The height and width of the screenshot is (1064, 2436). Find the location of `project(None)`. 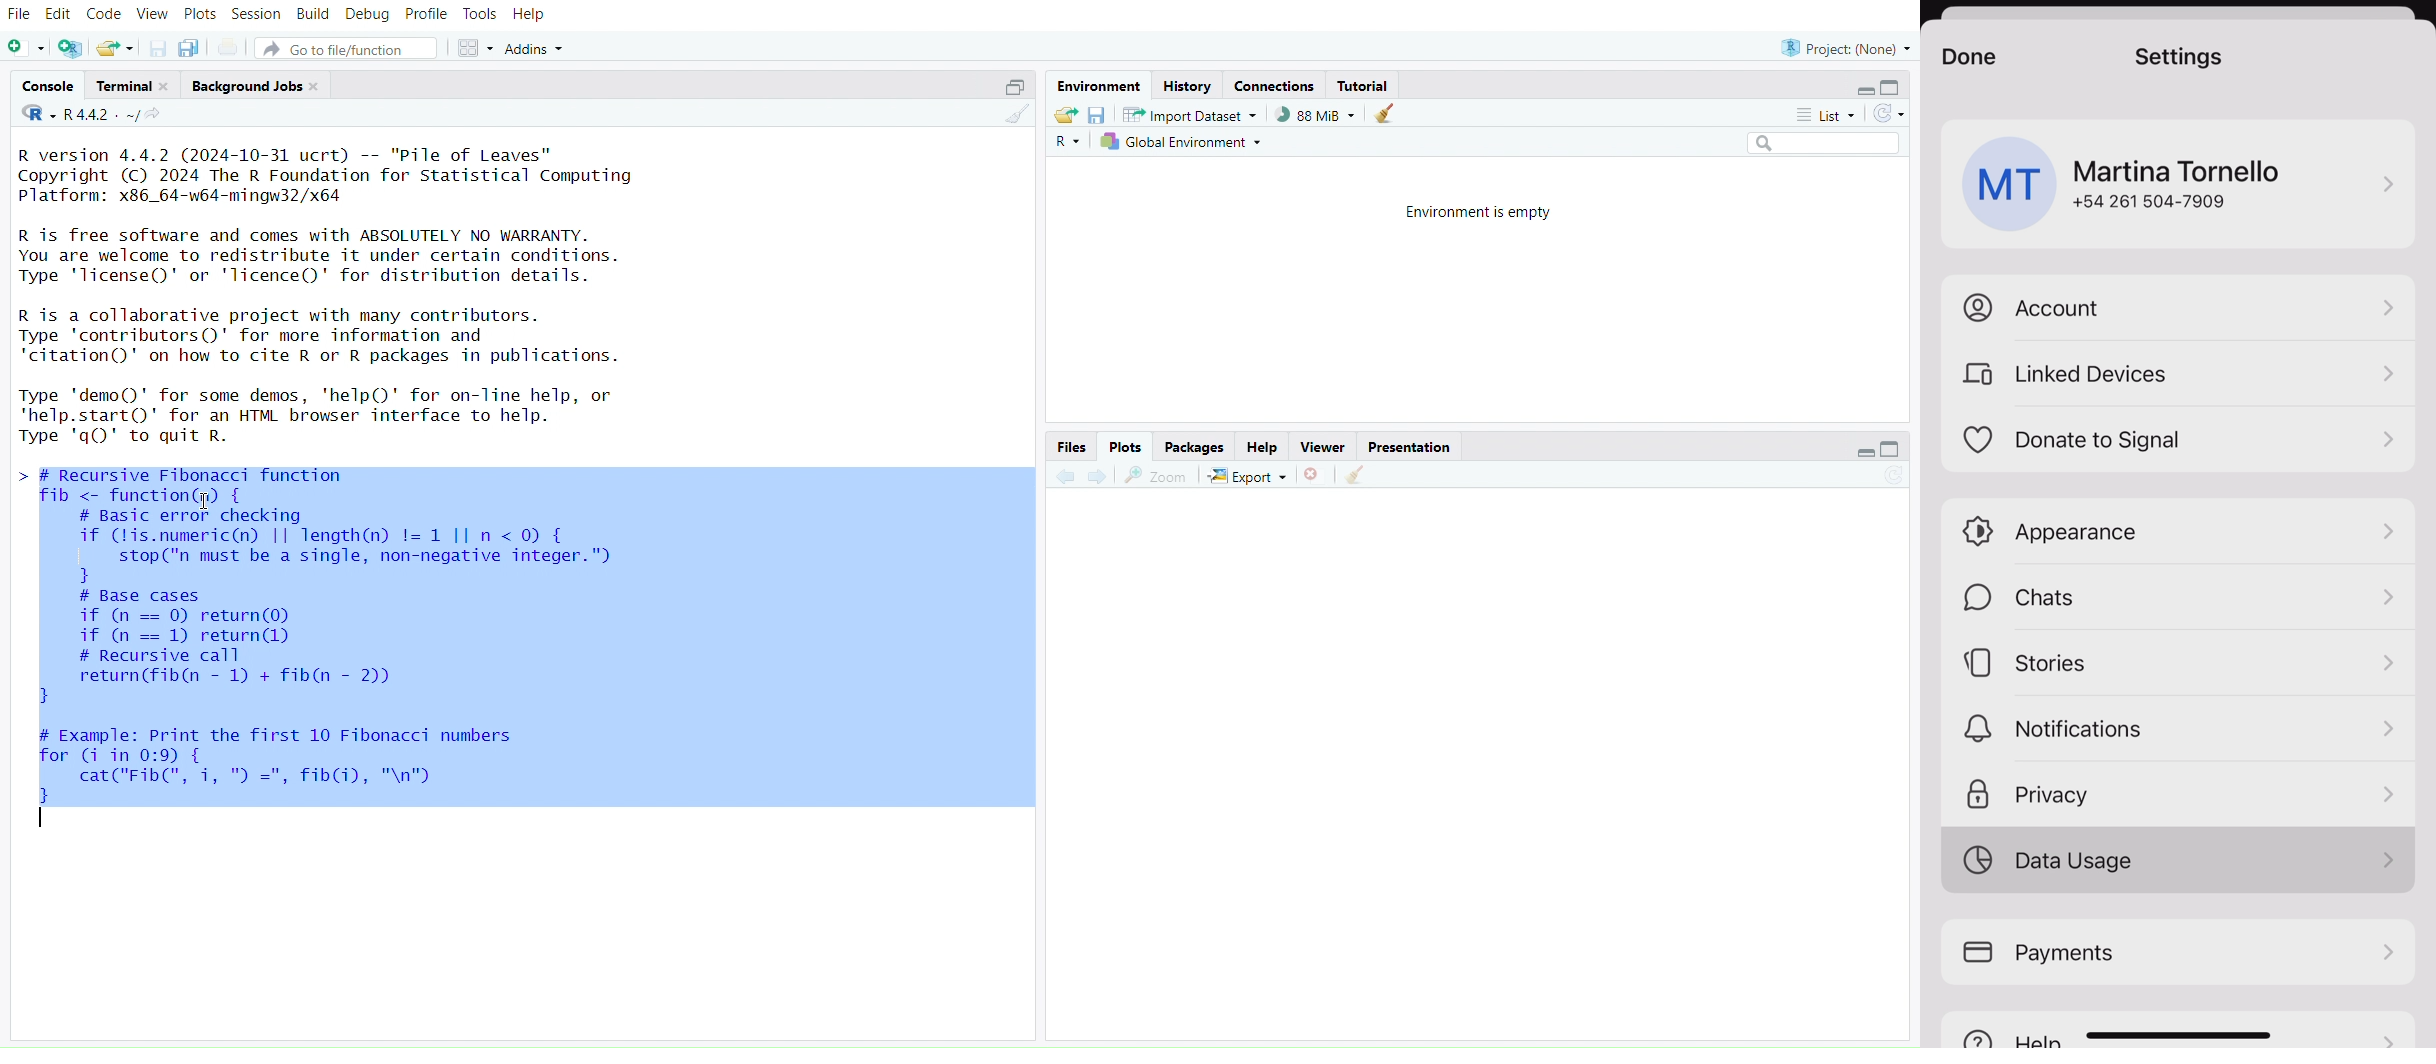

project(None) is located at coordinates (1843, 49).